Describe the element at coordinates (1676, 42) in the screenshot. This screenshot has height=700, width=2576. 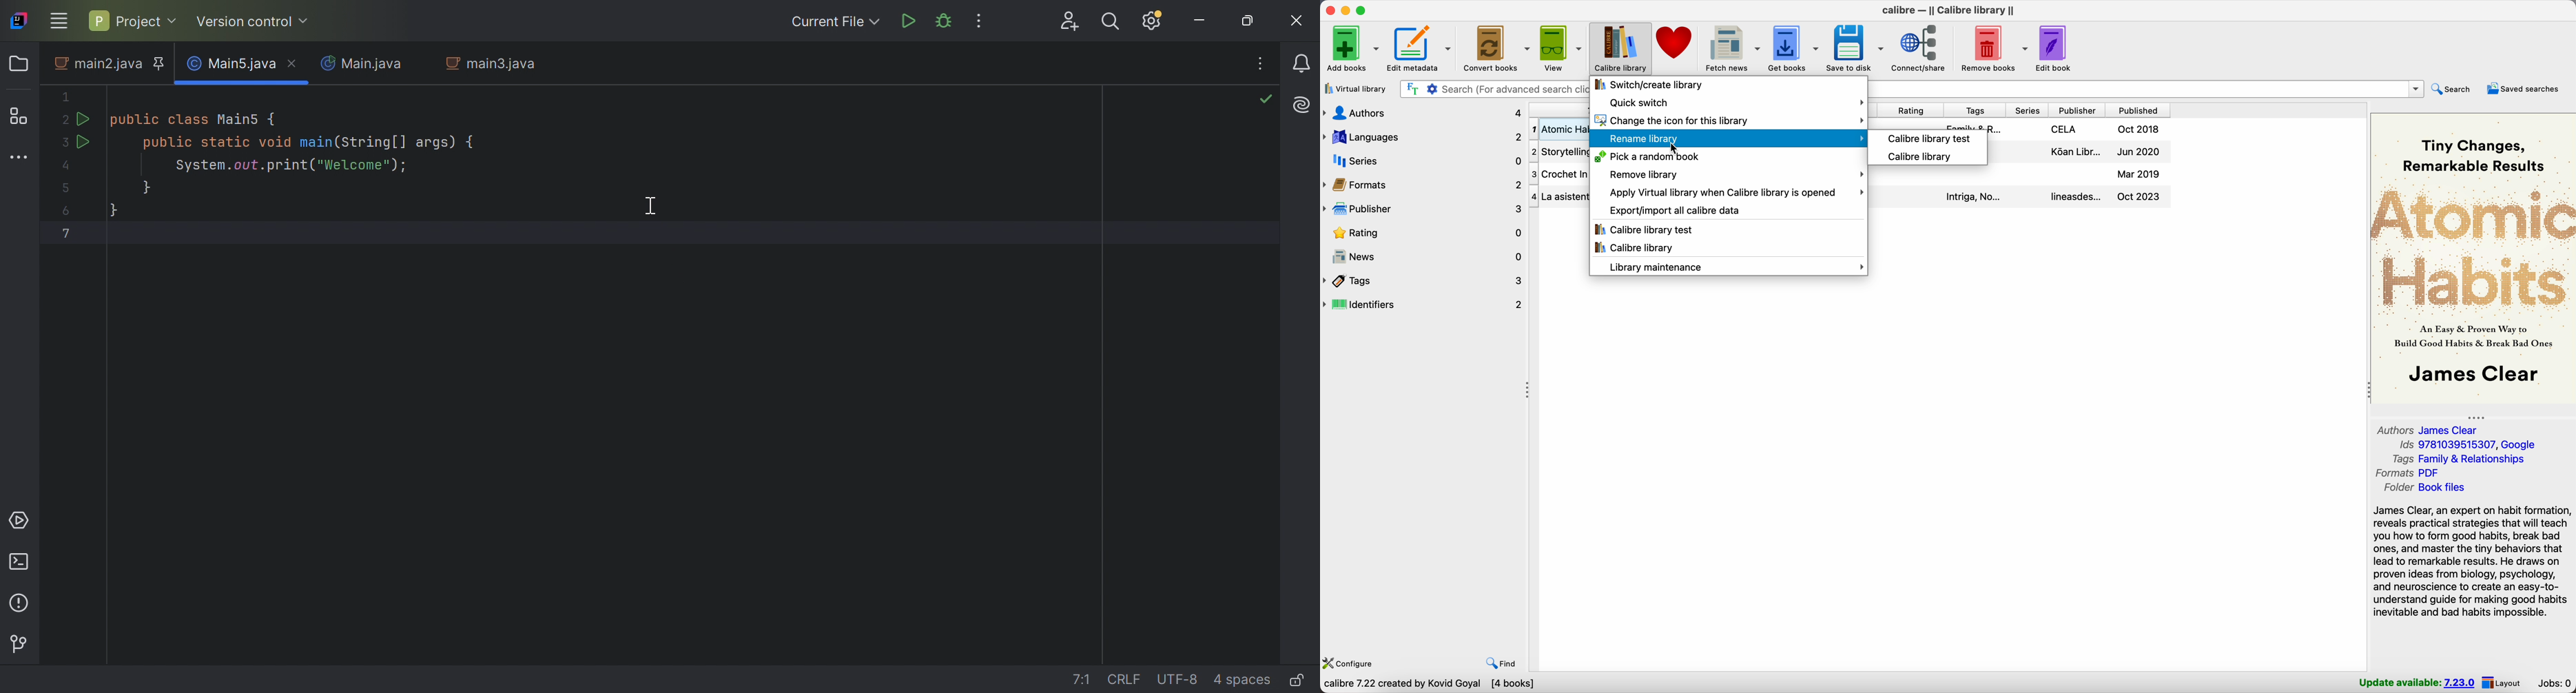
I see `donate` at that location.